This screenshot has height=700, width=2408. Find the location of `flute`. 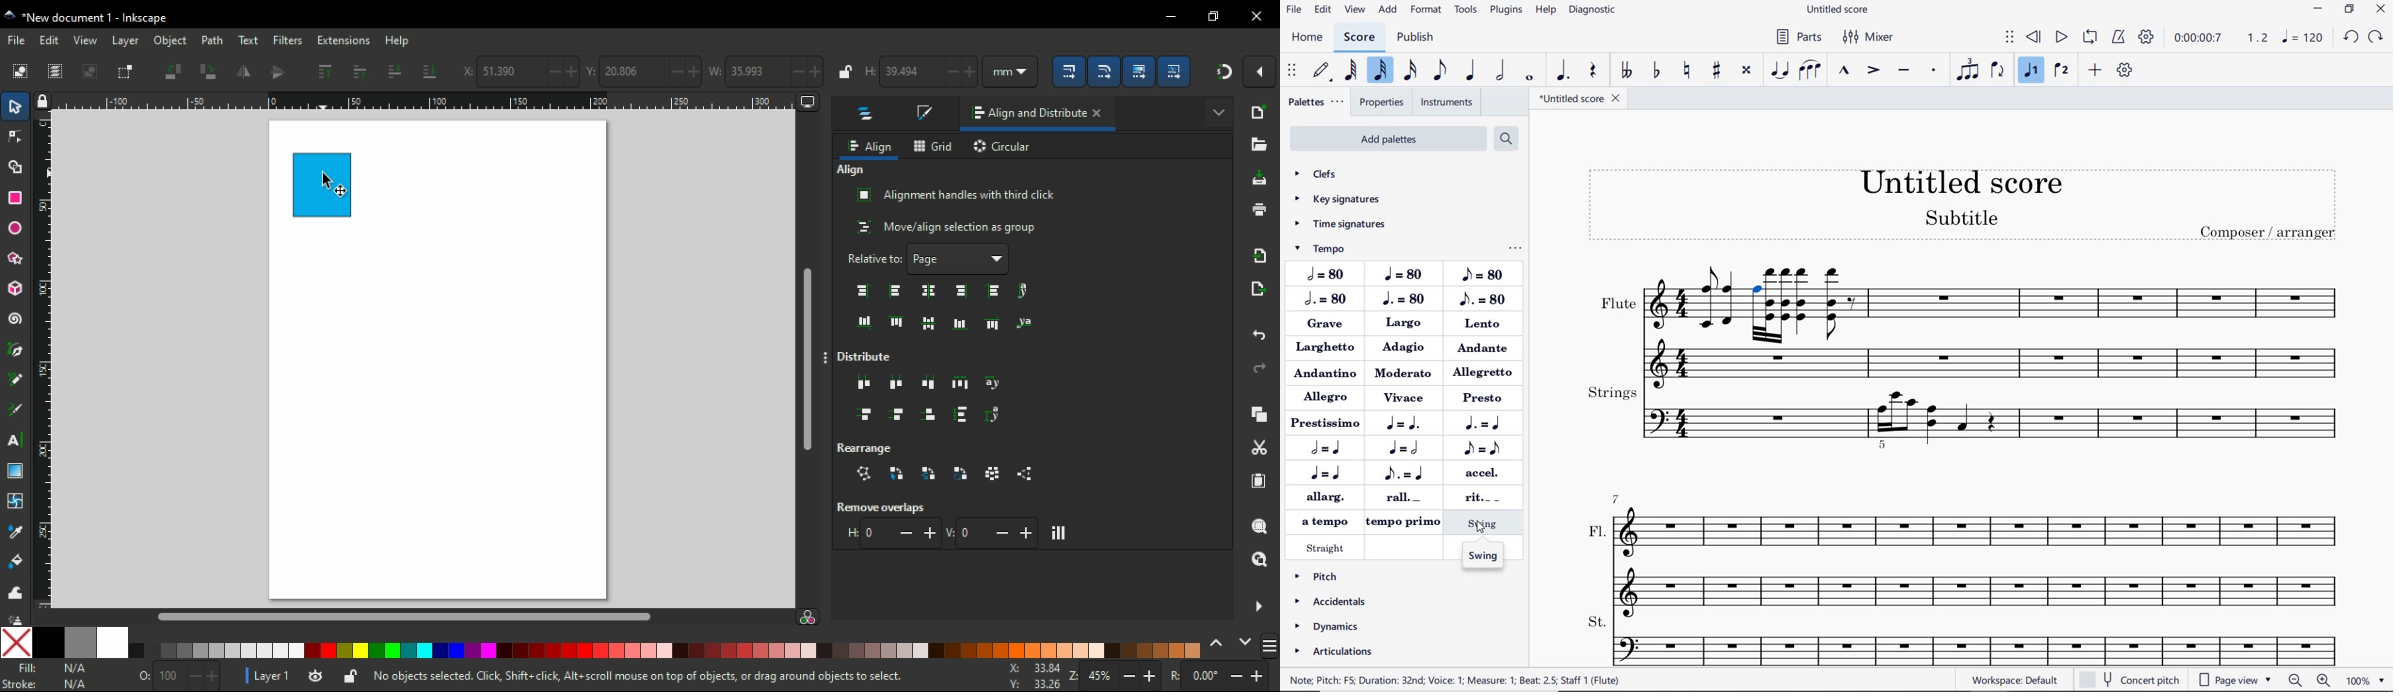

flute is located at coordinates (1664, 321).